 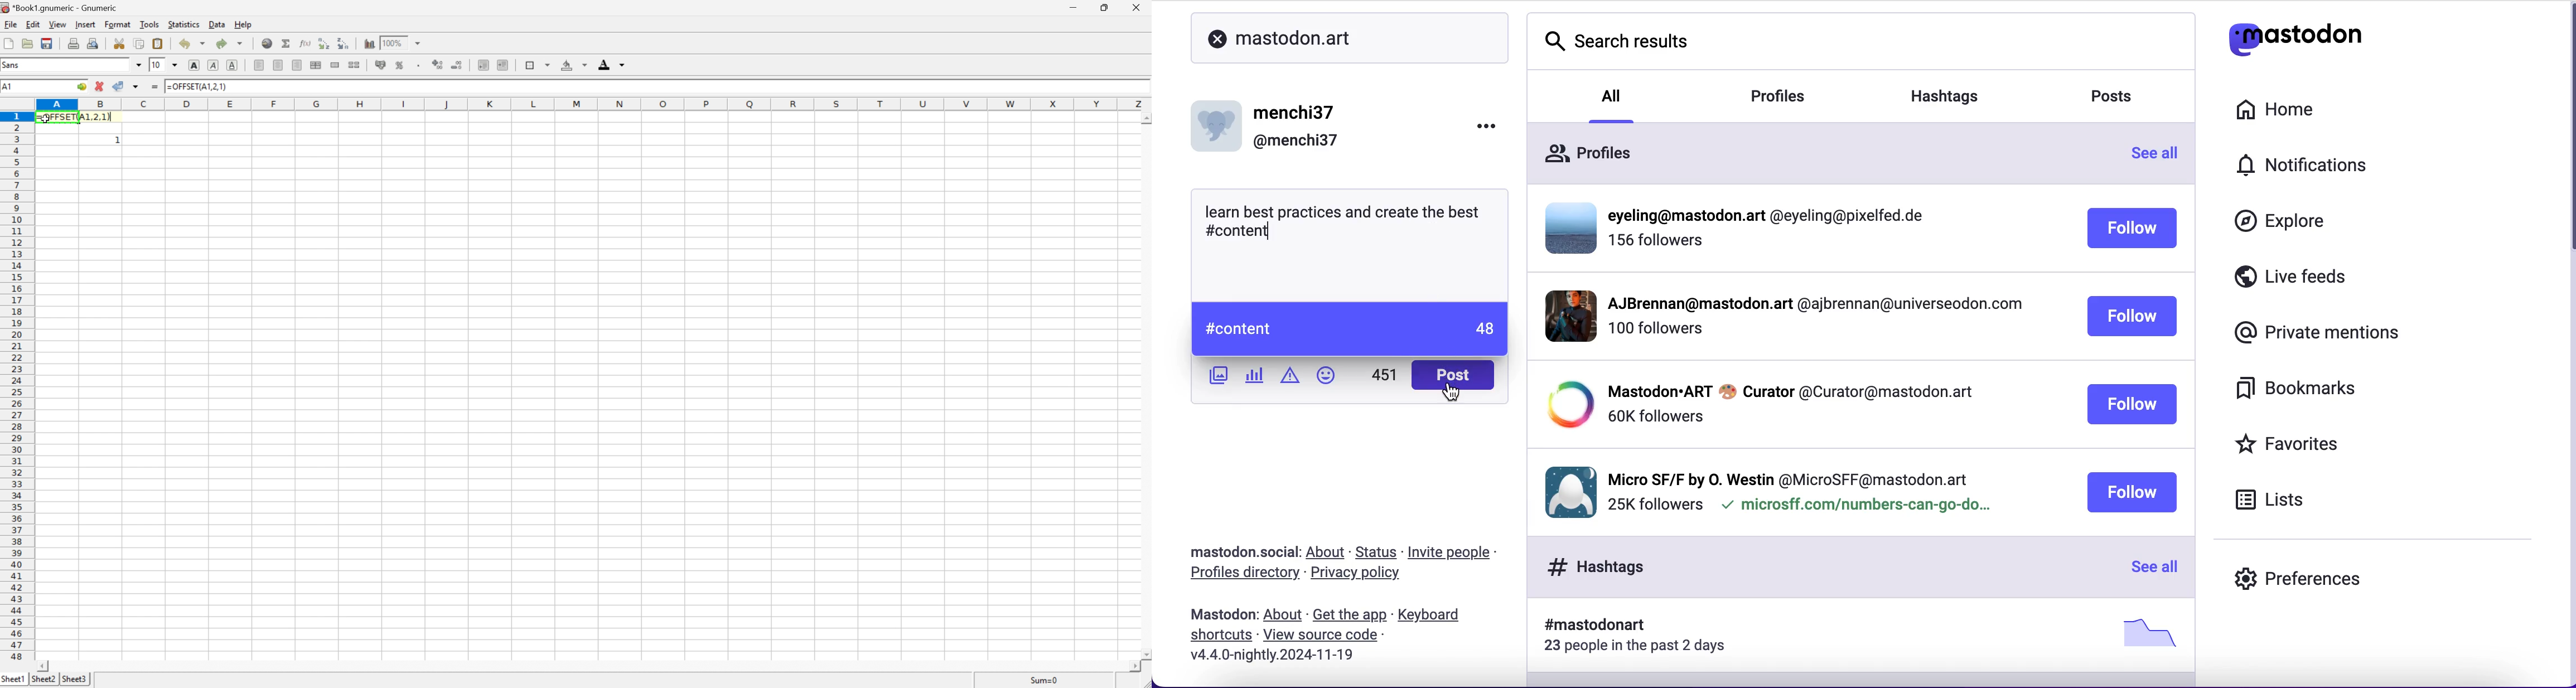 I want to click on save the current workbook, so click(x=48, y=46).